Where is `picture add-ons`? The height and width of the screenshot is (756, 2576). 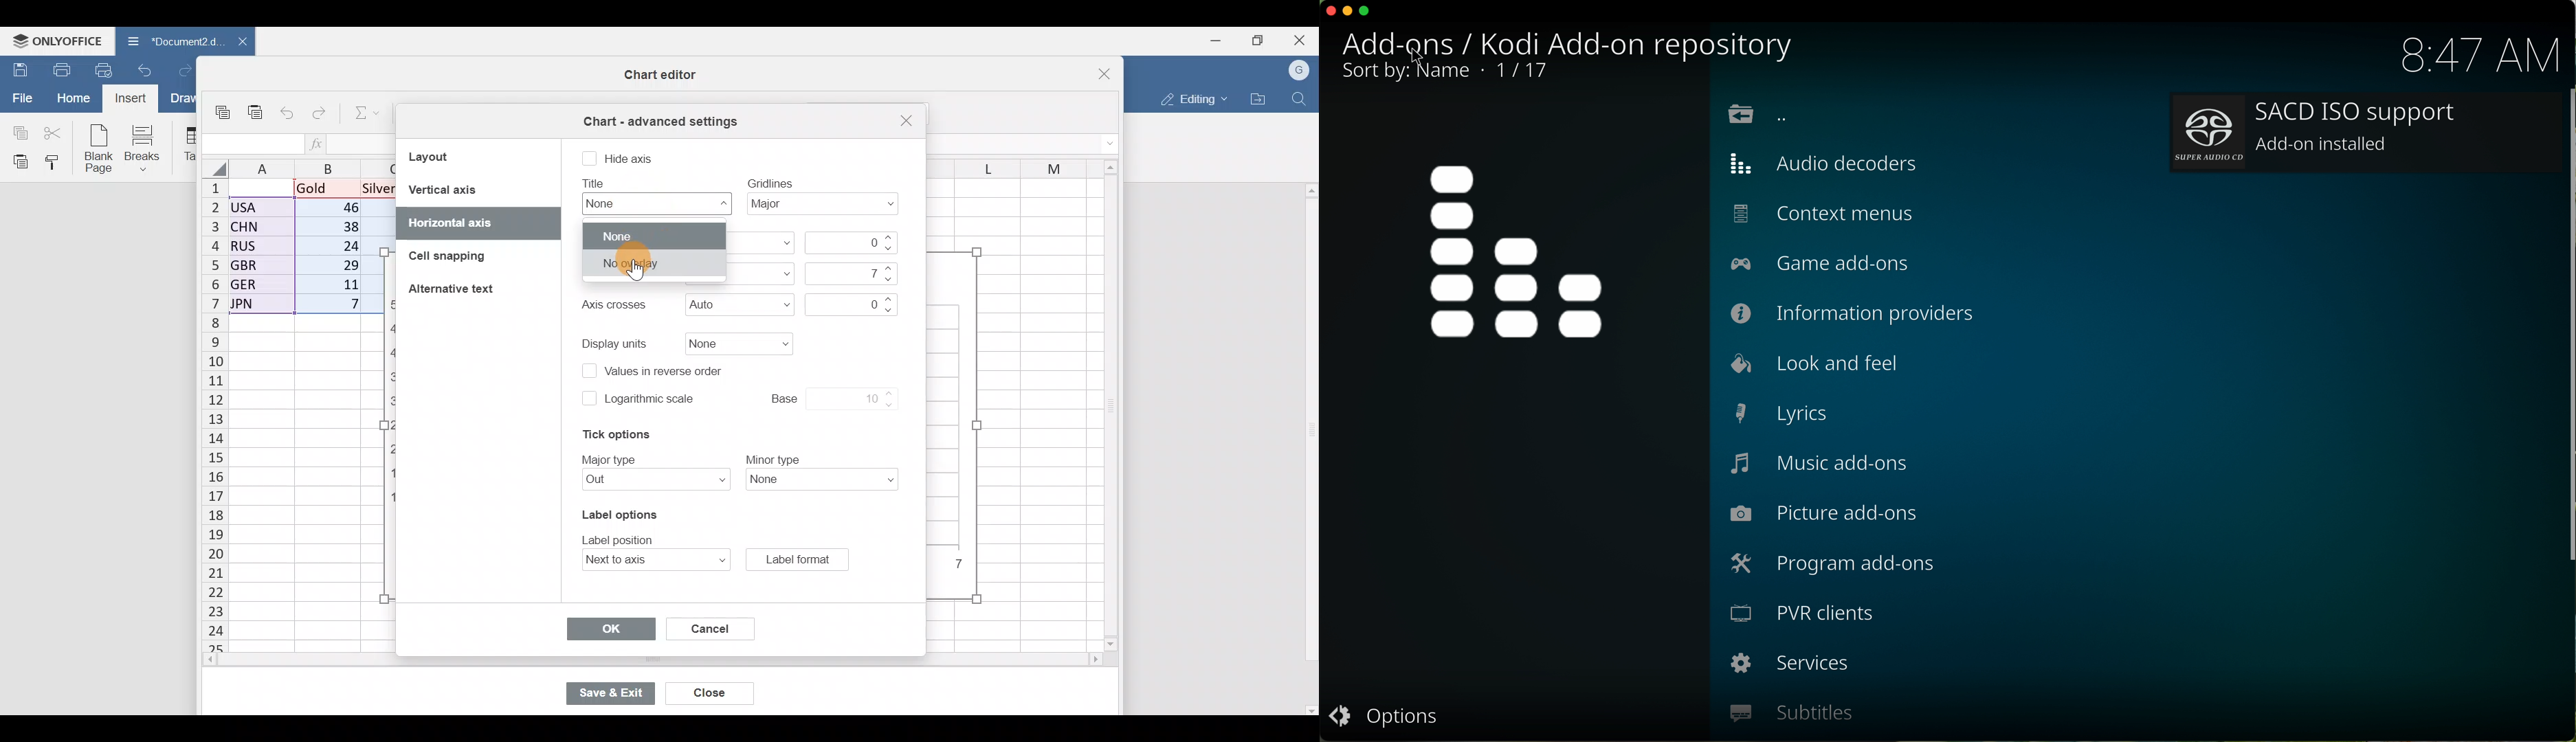
picture add-ons is located at coordinates (1824, 514).